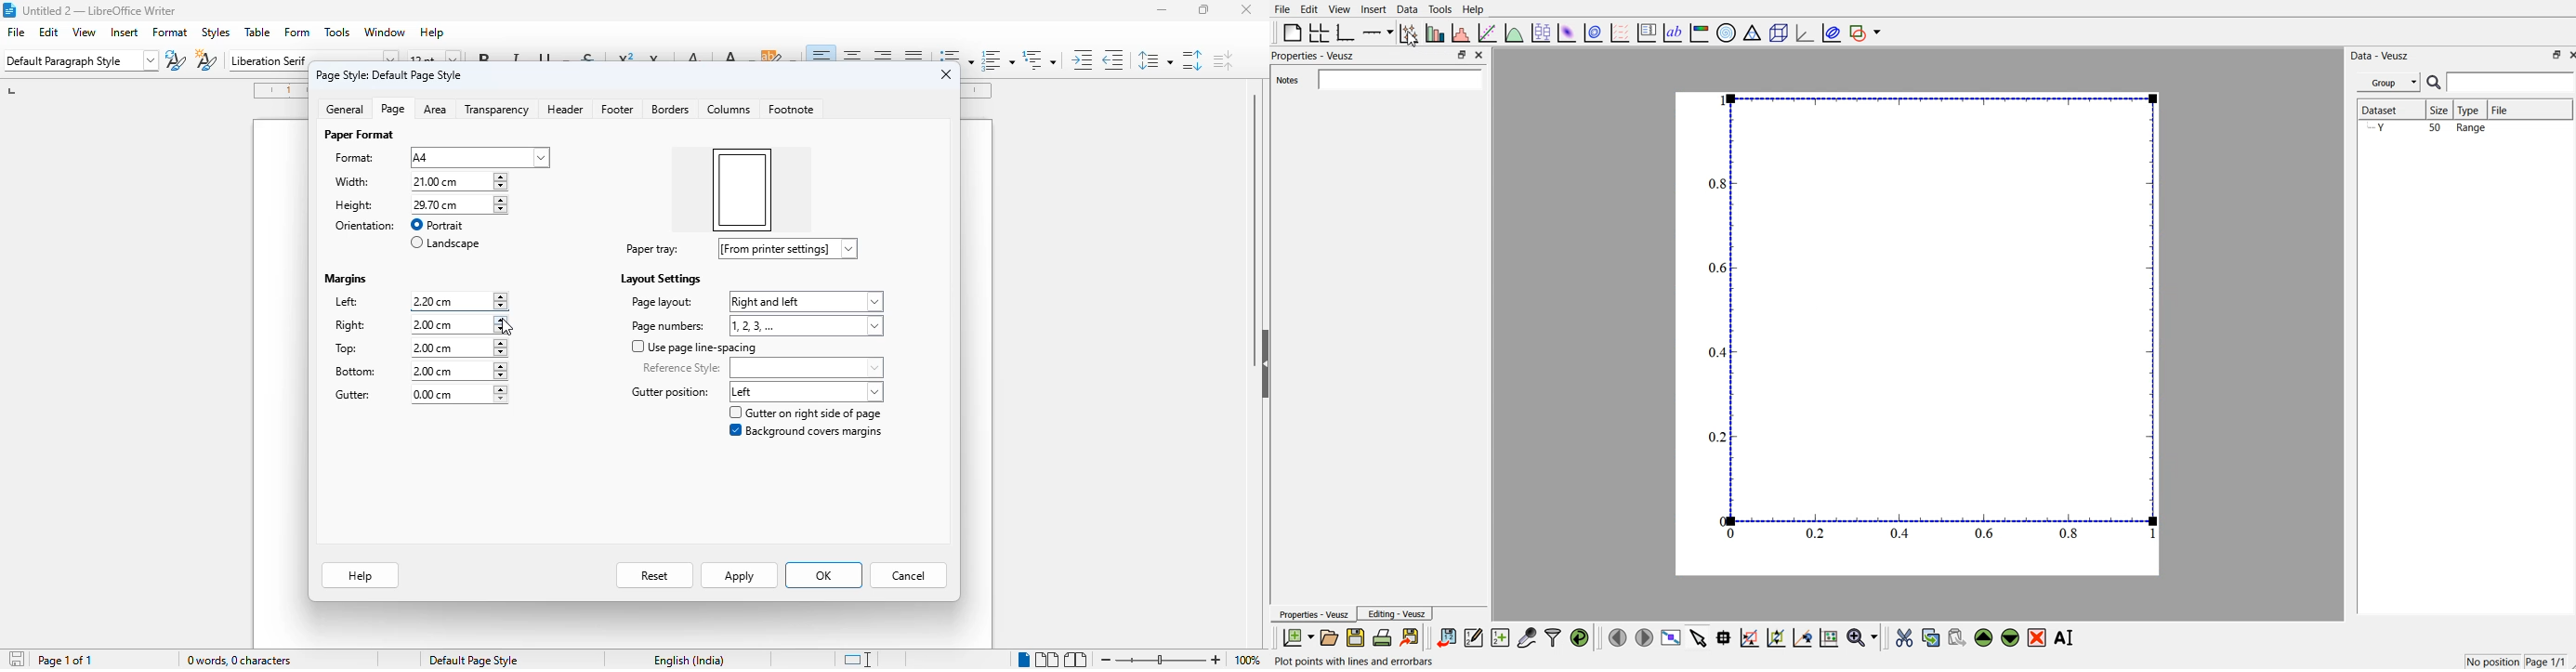 This screenshot has height=672, width=2576. Describe the element at coordinates (346, 109) in the screenshot. I see `general` at that location.